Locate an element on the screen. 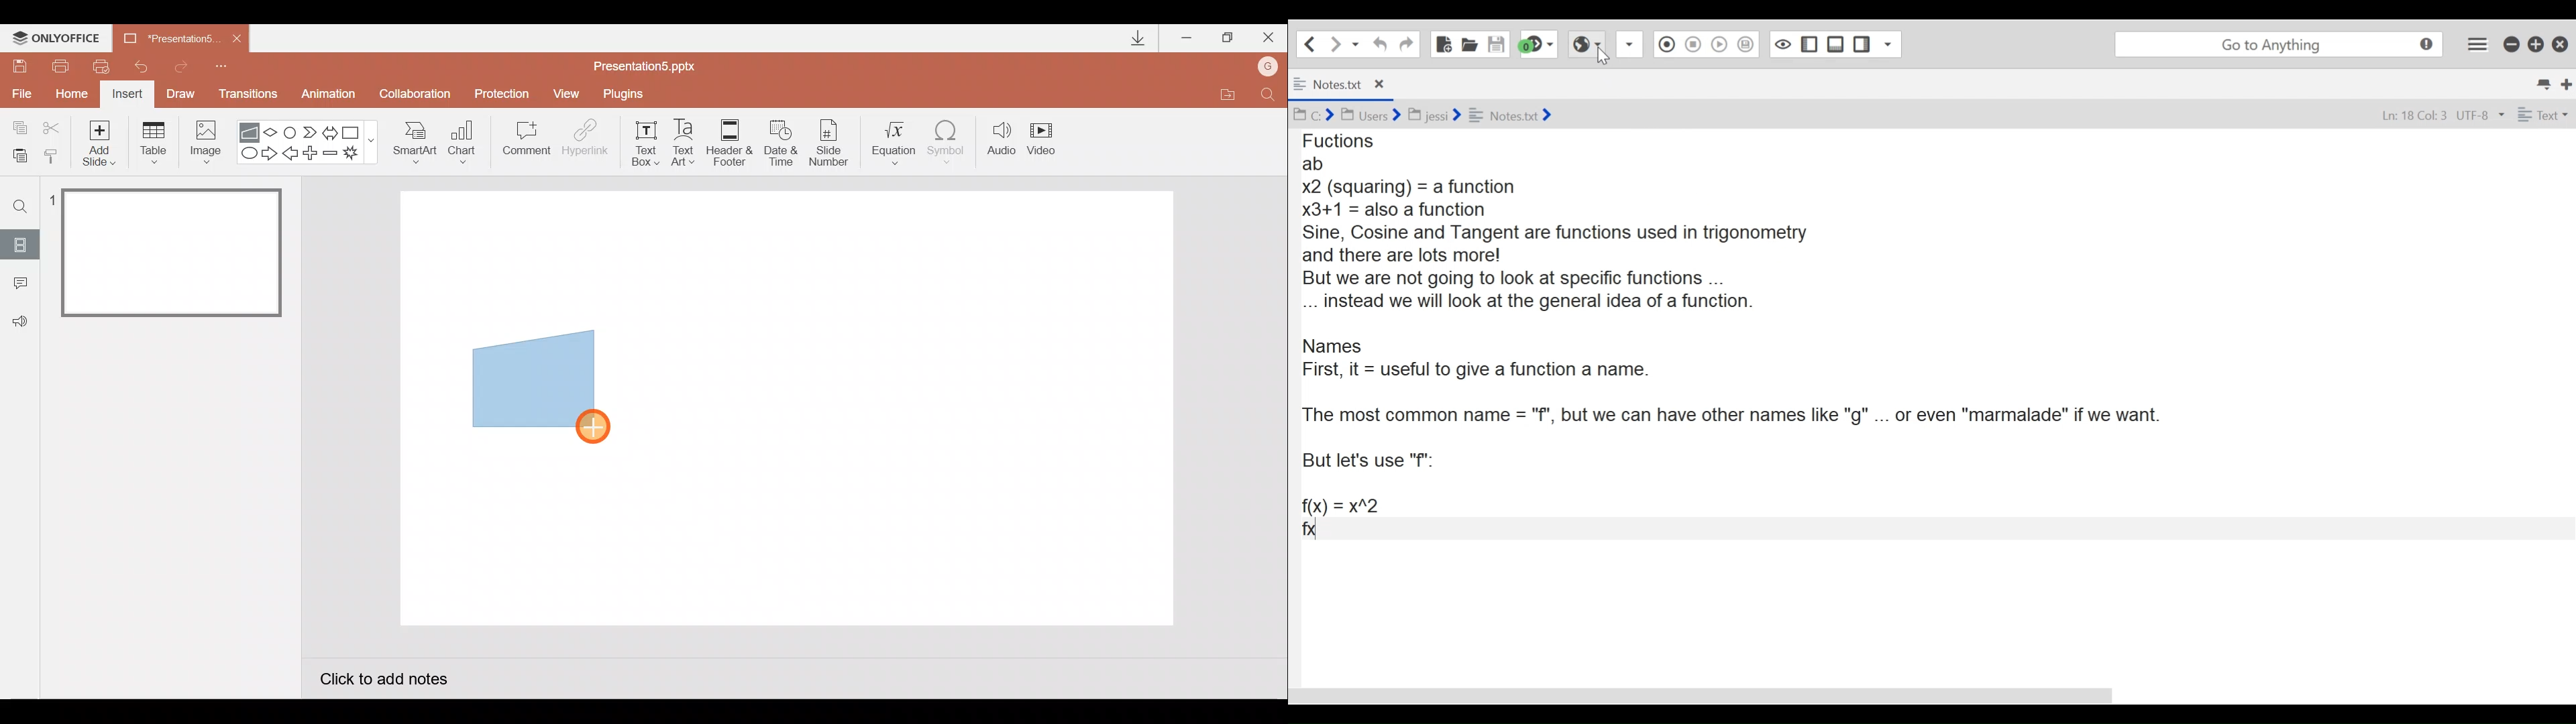 Image resolution: width=2576 pixels, height=728 pixels. Table is located at coordinates (152, 141).